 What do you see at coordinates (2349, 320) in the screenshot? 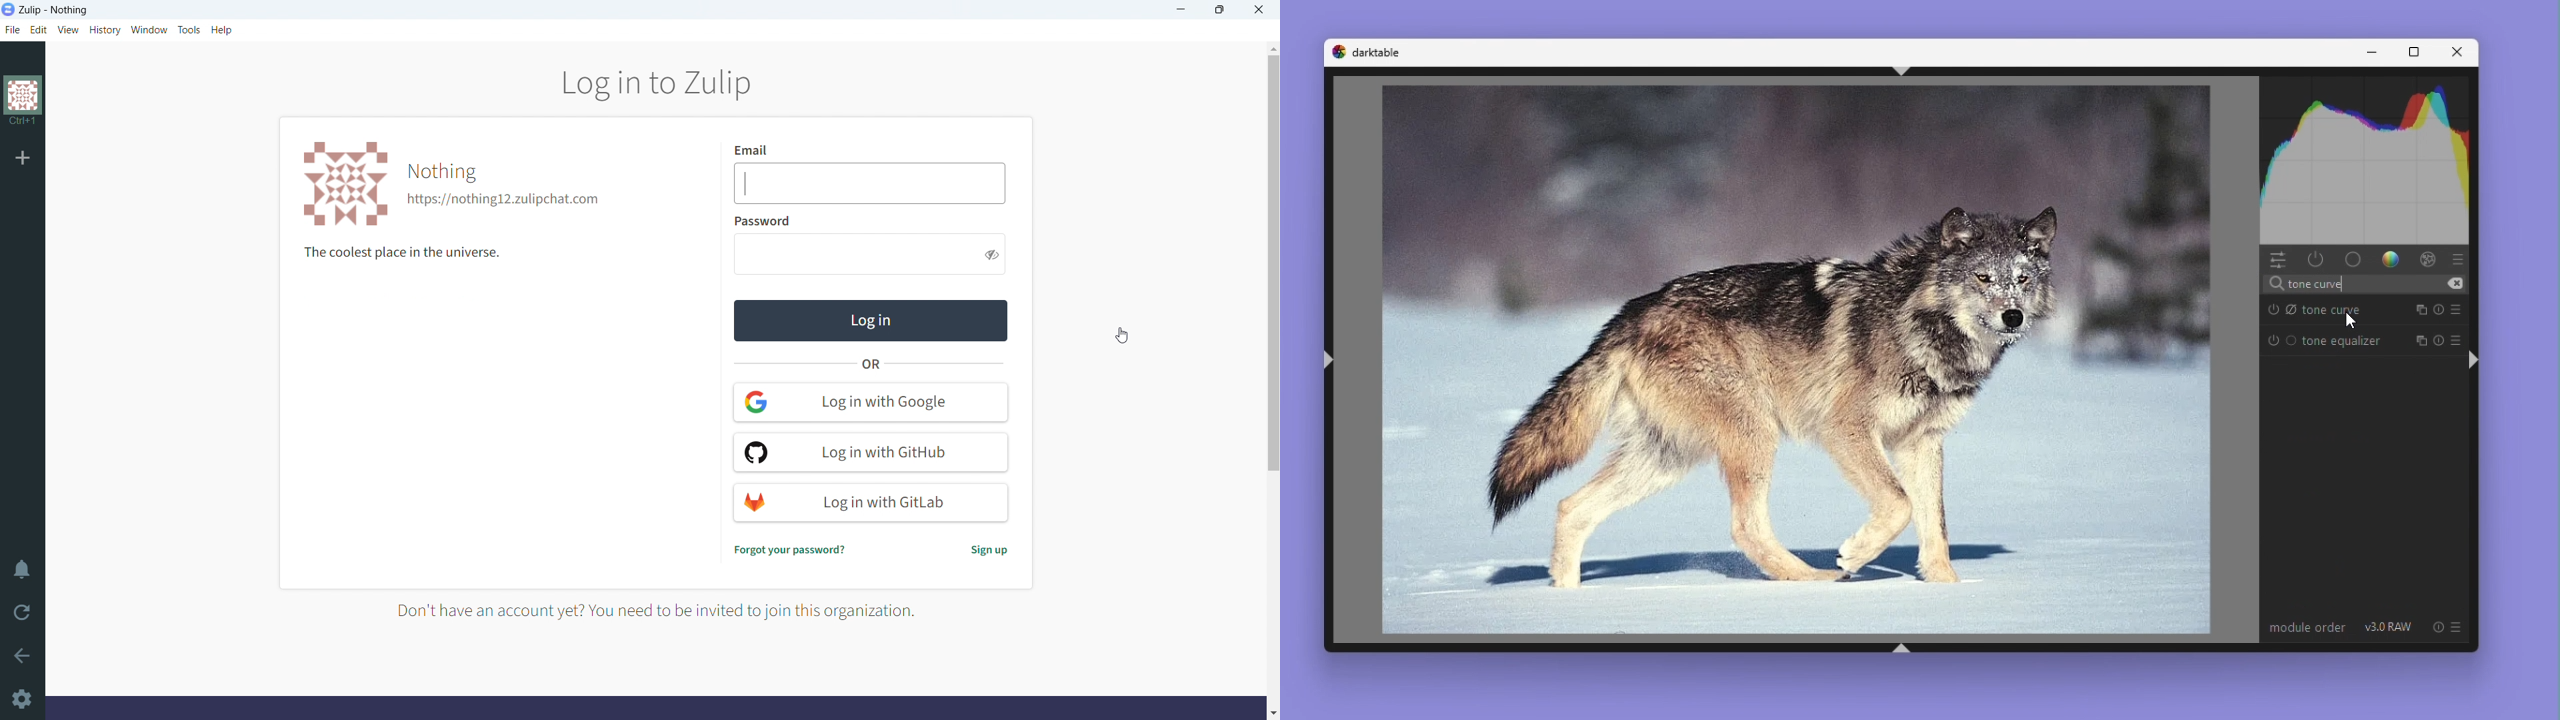
I see `Mouse Cursor` at bounding box center [2349, 320].